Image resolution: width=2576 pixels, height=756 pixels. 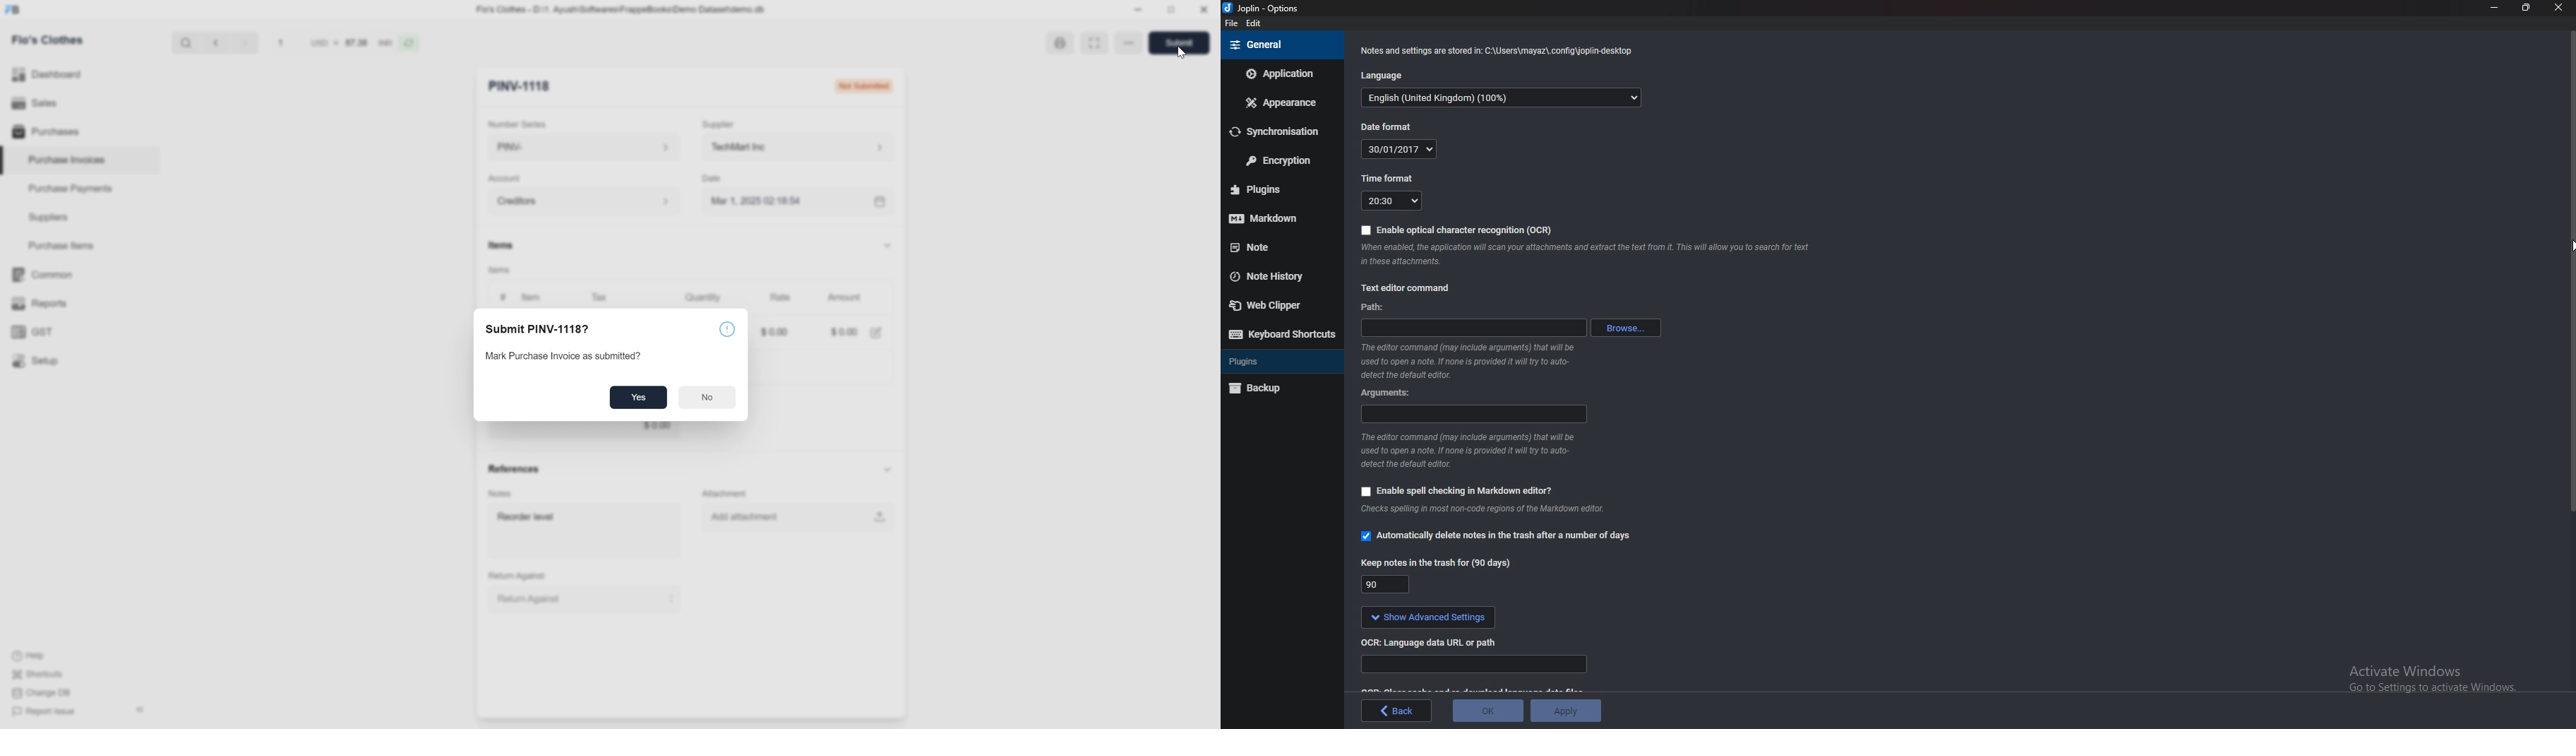 I want to click on back, so click(x=1396, y=711).